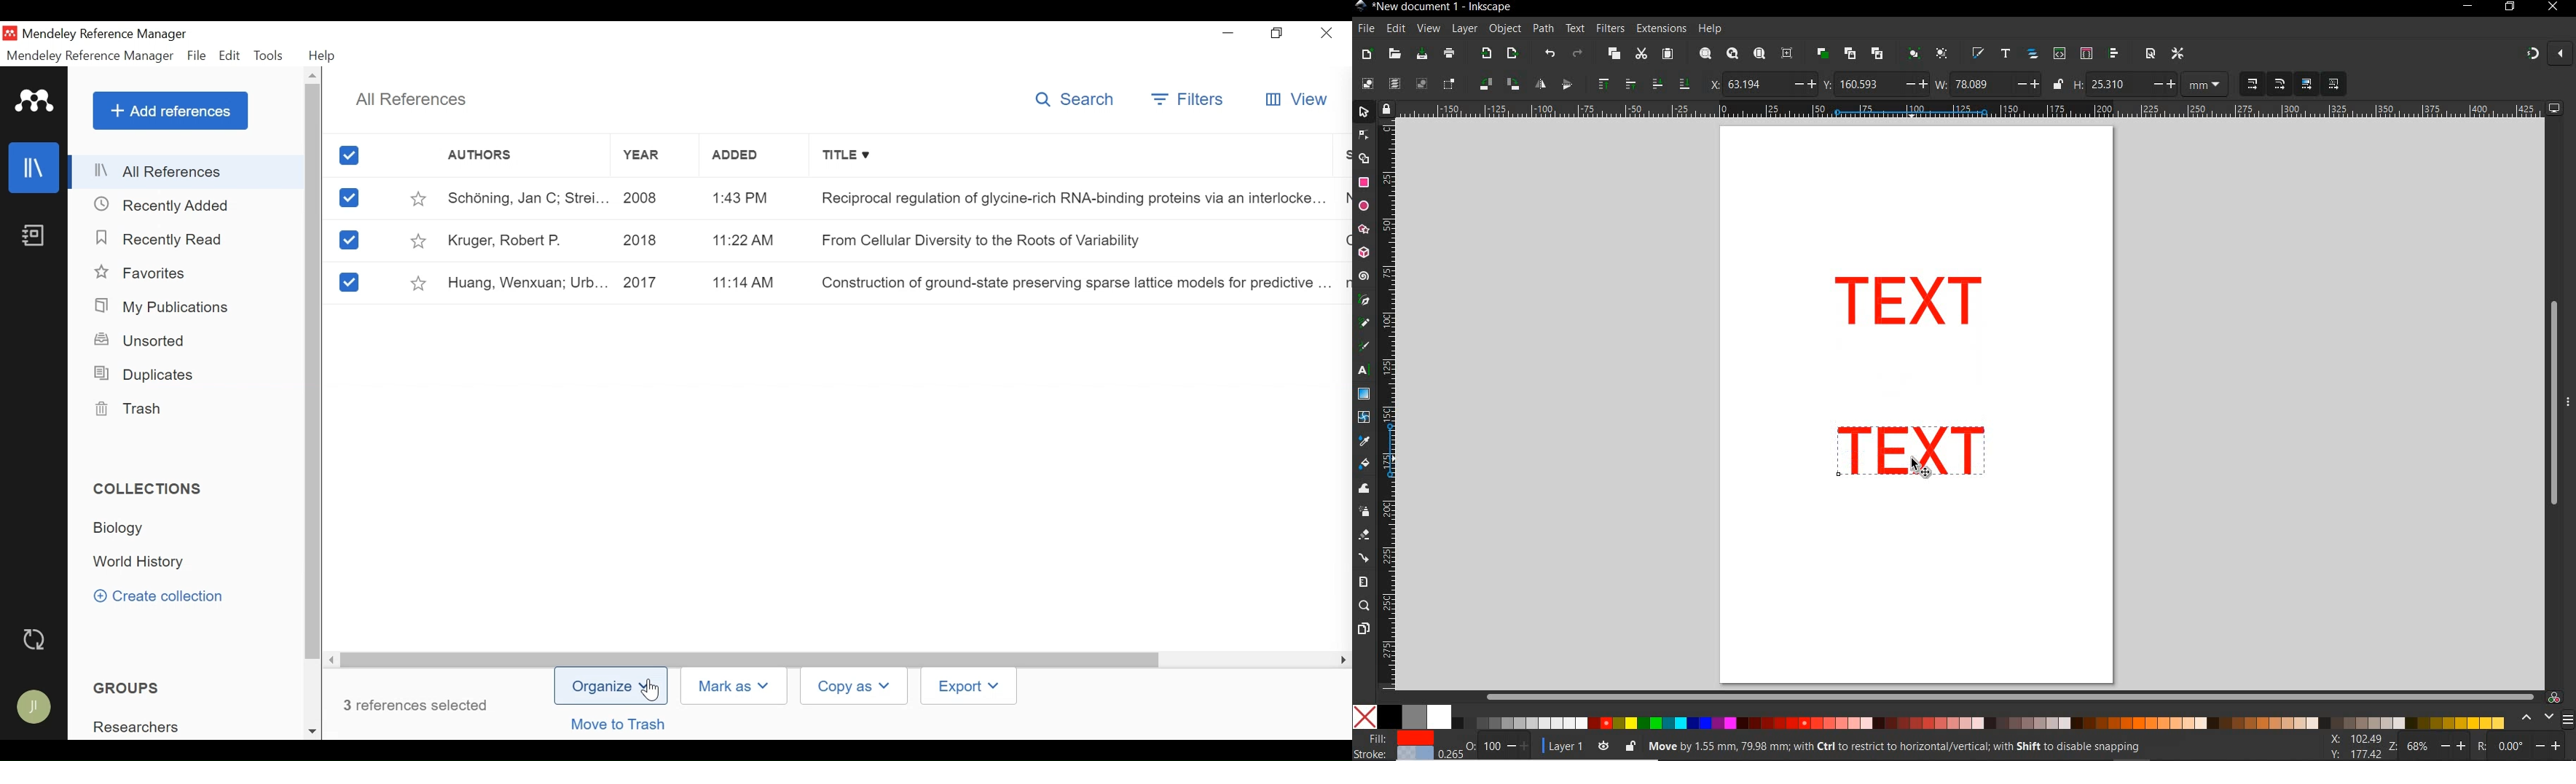  Describe the element at coordinates (611, 686) in the screenshot. I see `Organize` at that location.